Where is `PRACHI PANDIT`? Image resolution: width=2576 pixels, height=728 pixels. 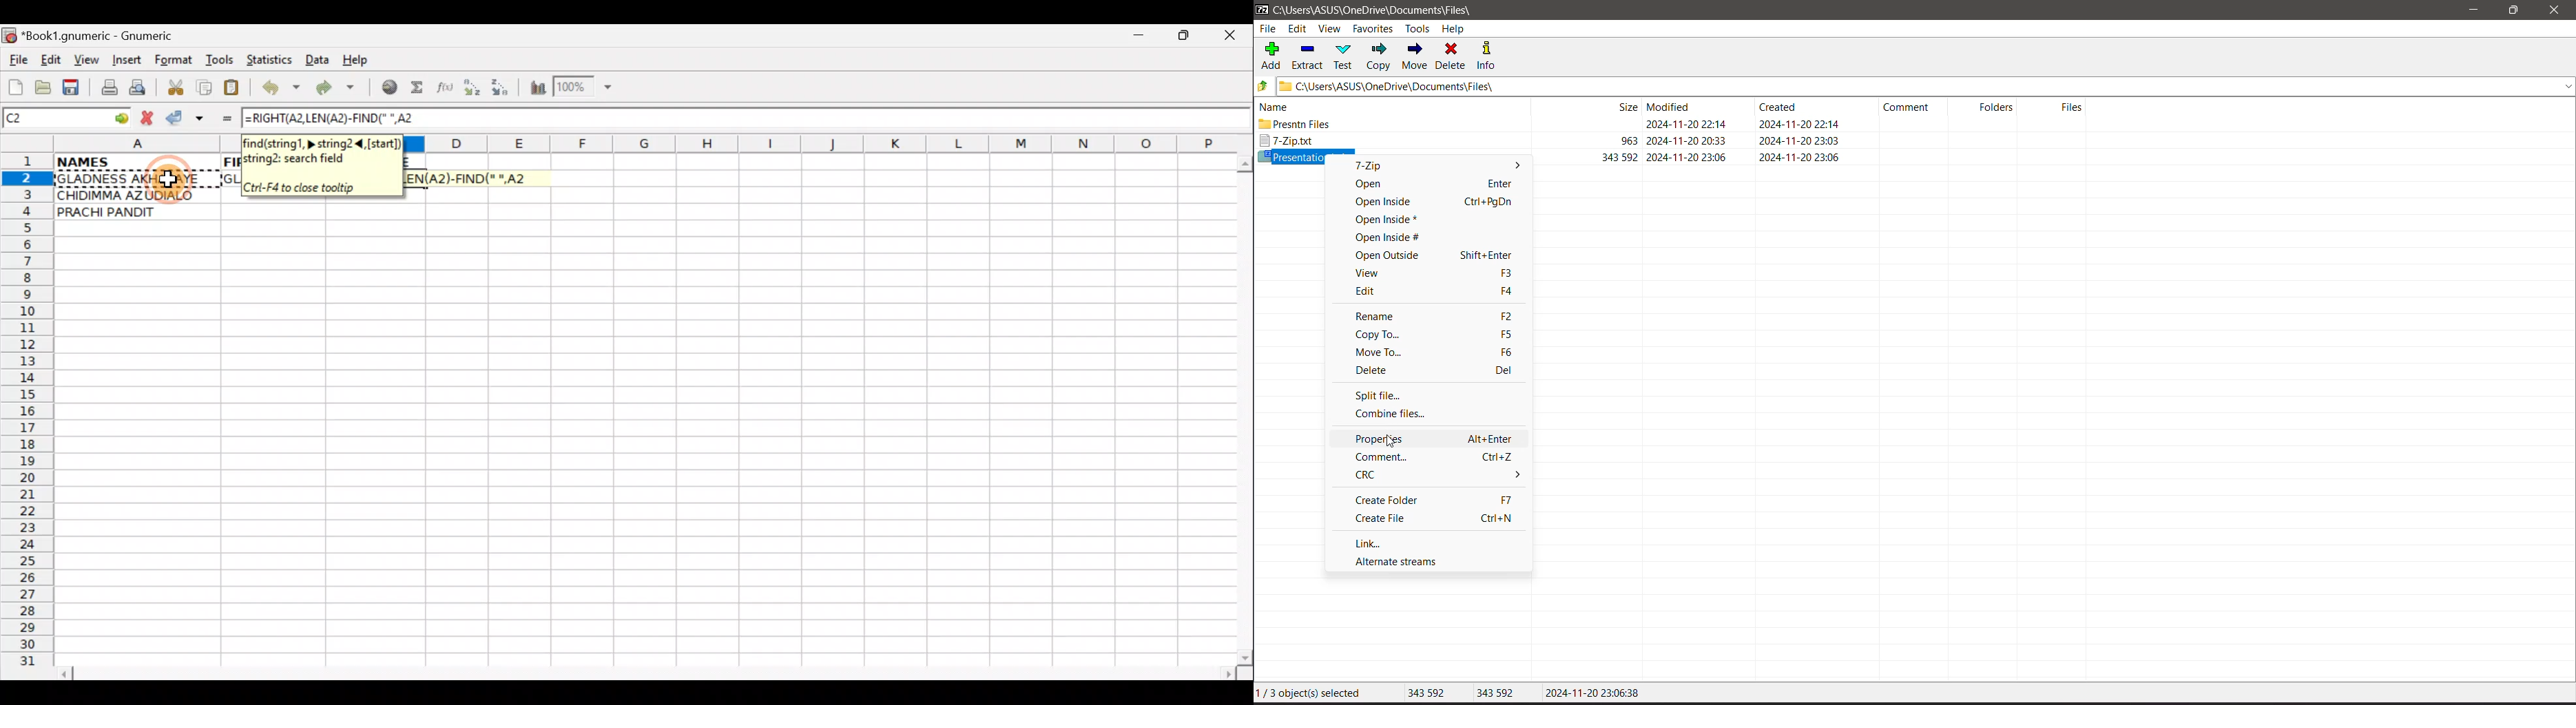
PRACHI PANDIT is located at coordinates (129, 212).